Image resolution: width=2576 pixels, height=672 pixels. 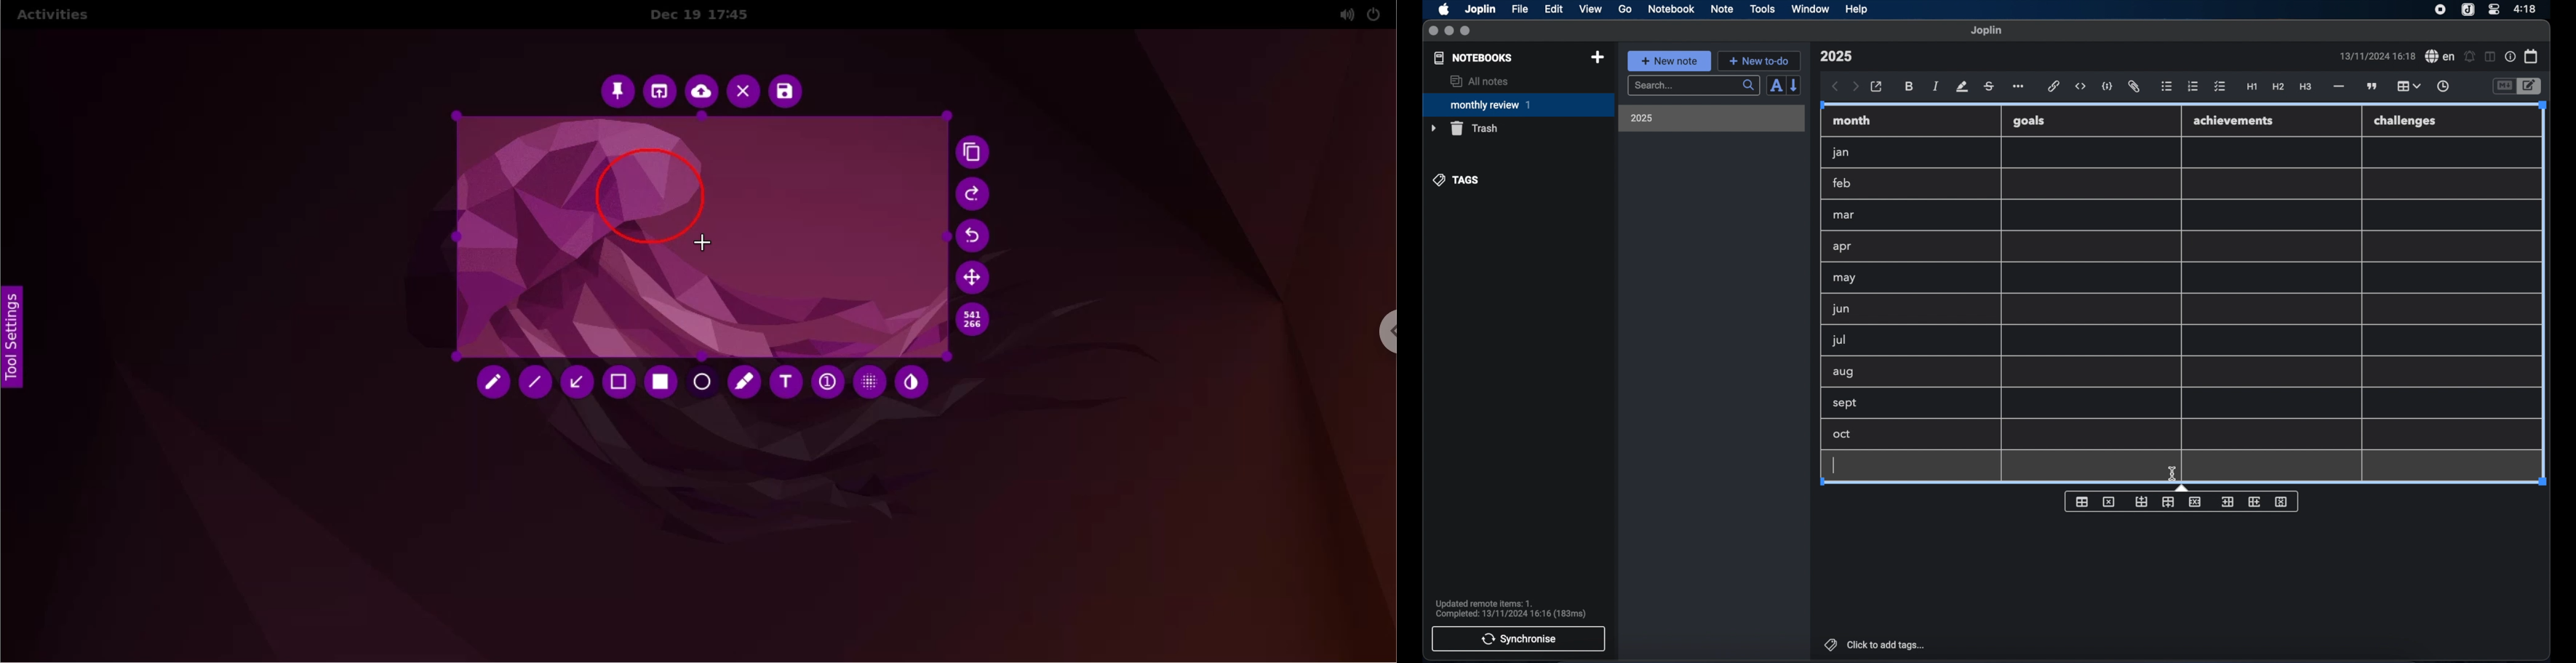 I want to click on selection tool, so click(x=621, y=384).